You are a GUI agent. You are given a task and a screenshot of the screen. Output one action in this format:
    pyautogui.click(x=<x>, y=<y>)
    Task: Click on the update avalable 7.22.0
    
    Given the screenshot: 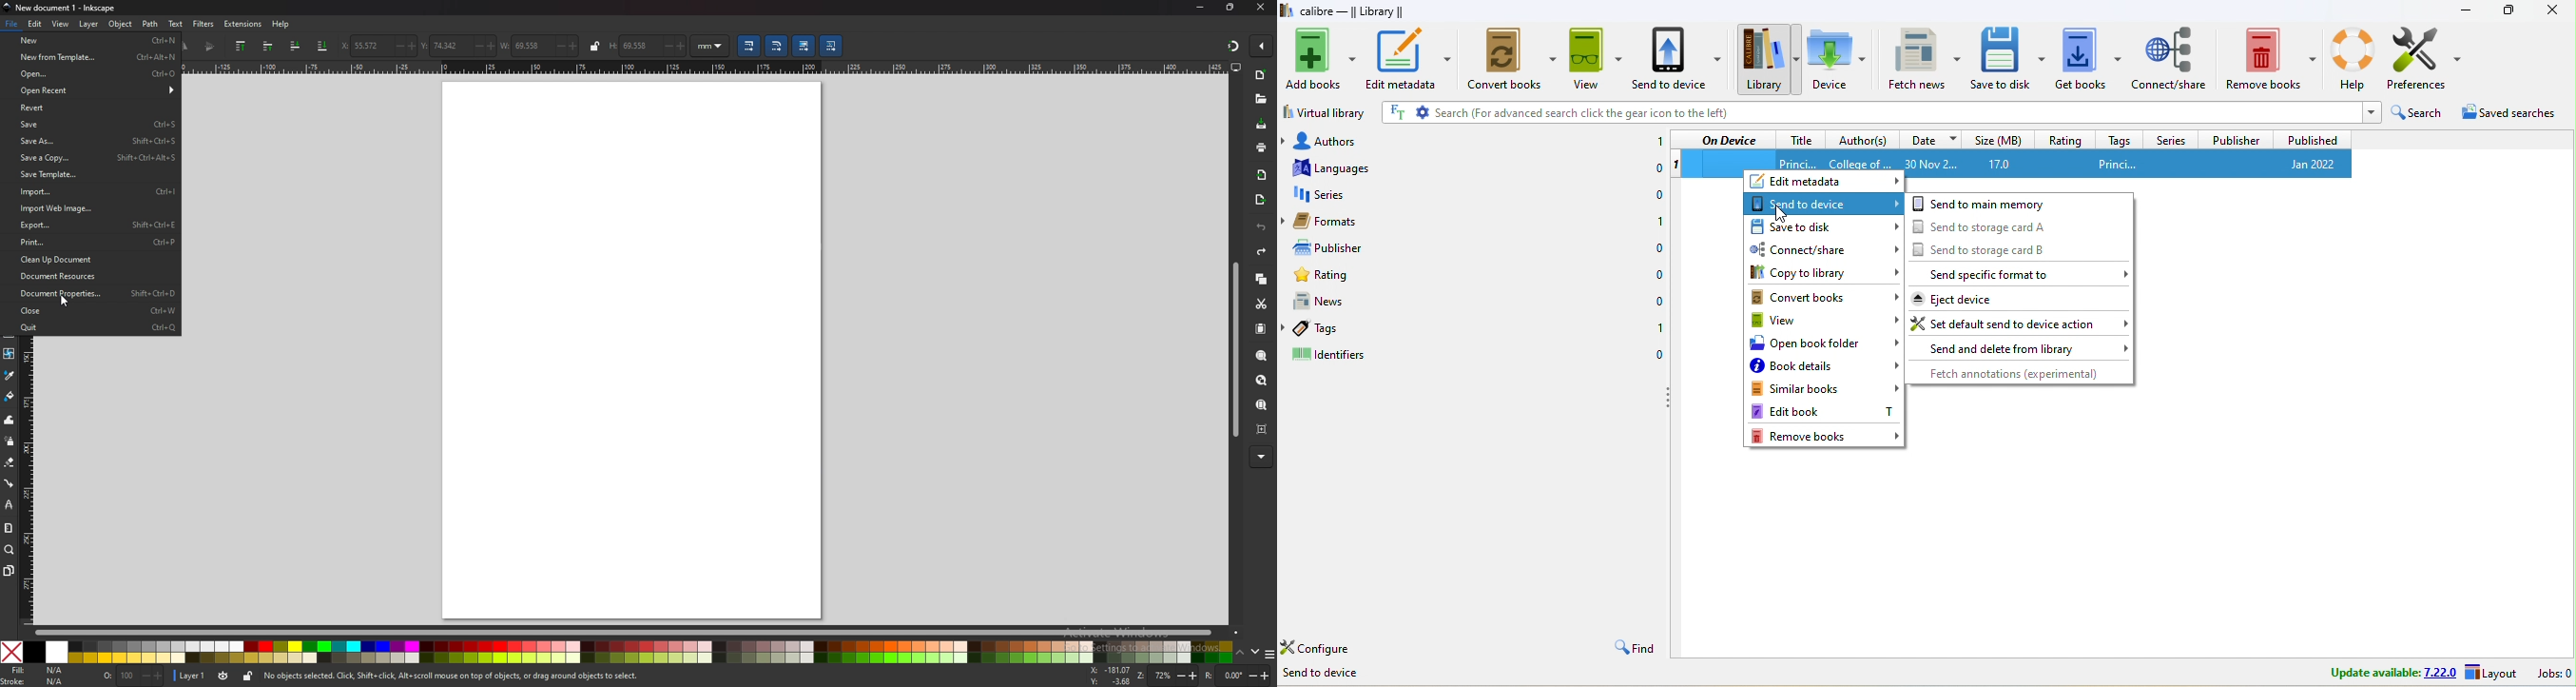 What is the action you would take?
    pyautogui.click(x=2380, y=672)
    